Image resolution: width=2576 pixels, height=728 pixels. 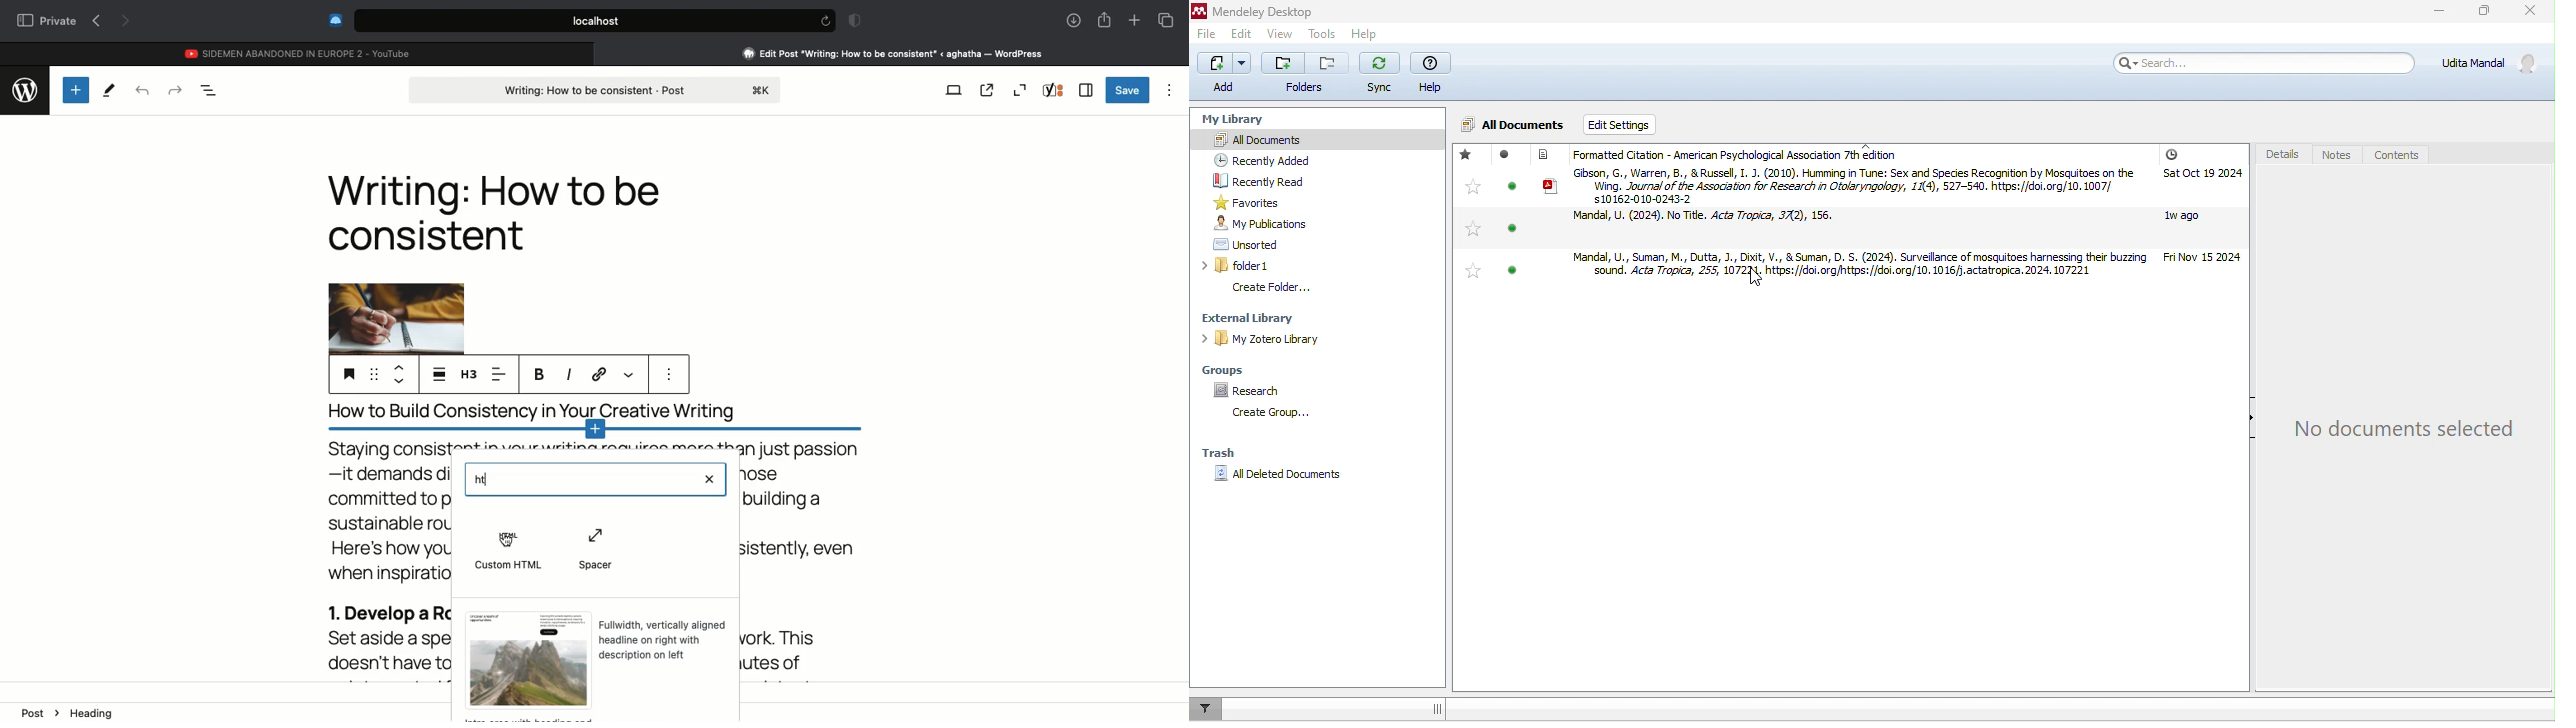 I want to click on View, so click(x=955, y=88).